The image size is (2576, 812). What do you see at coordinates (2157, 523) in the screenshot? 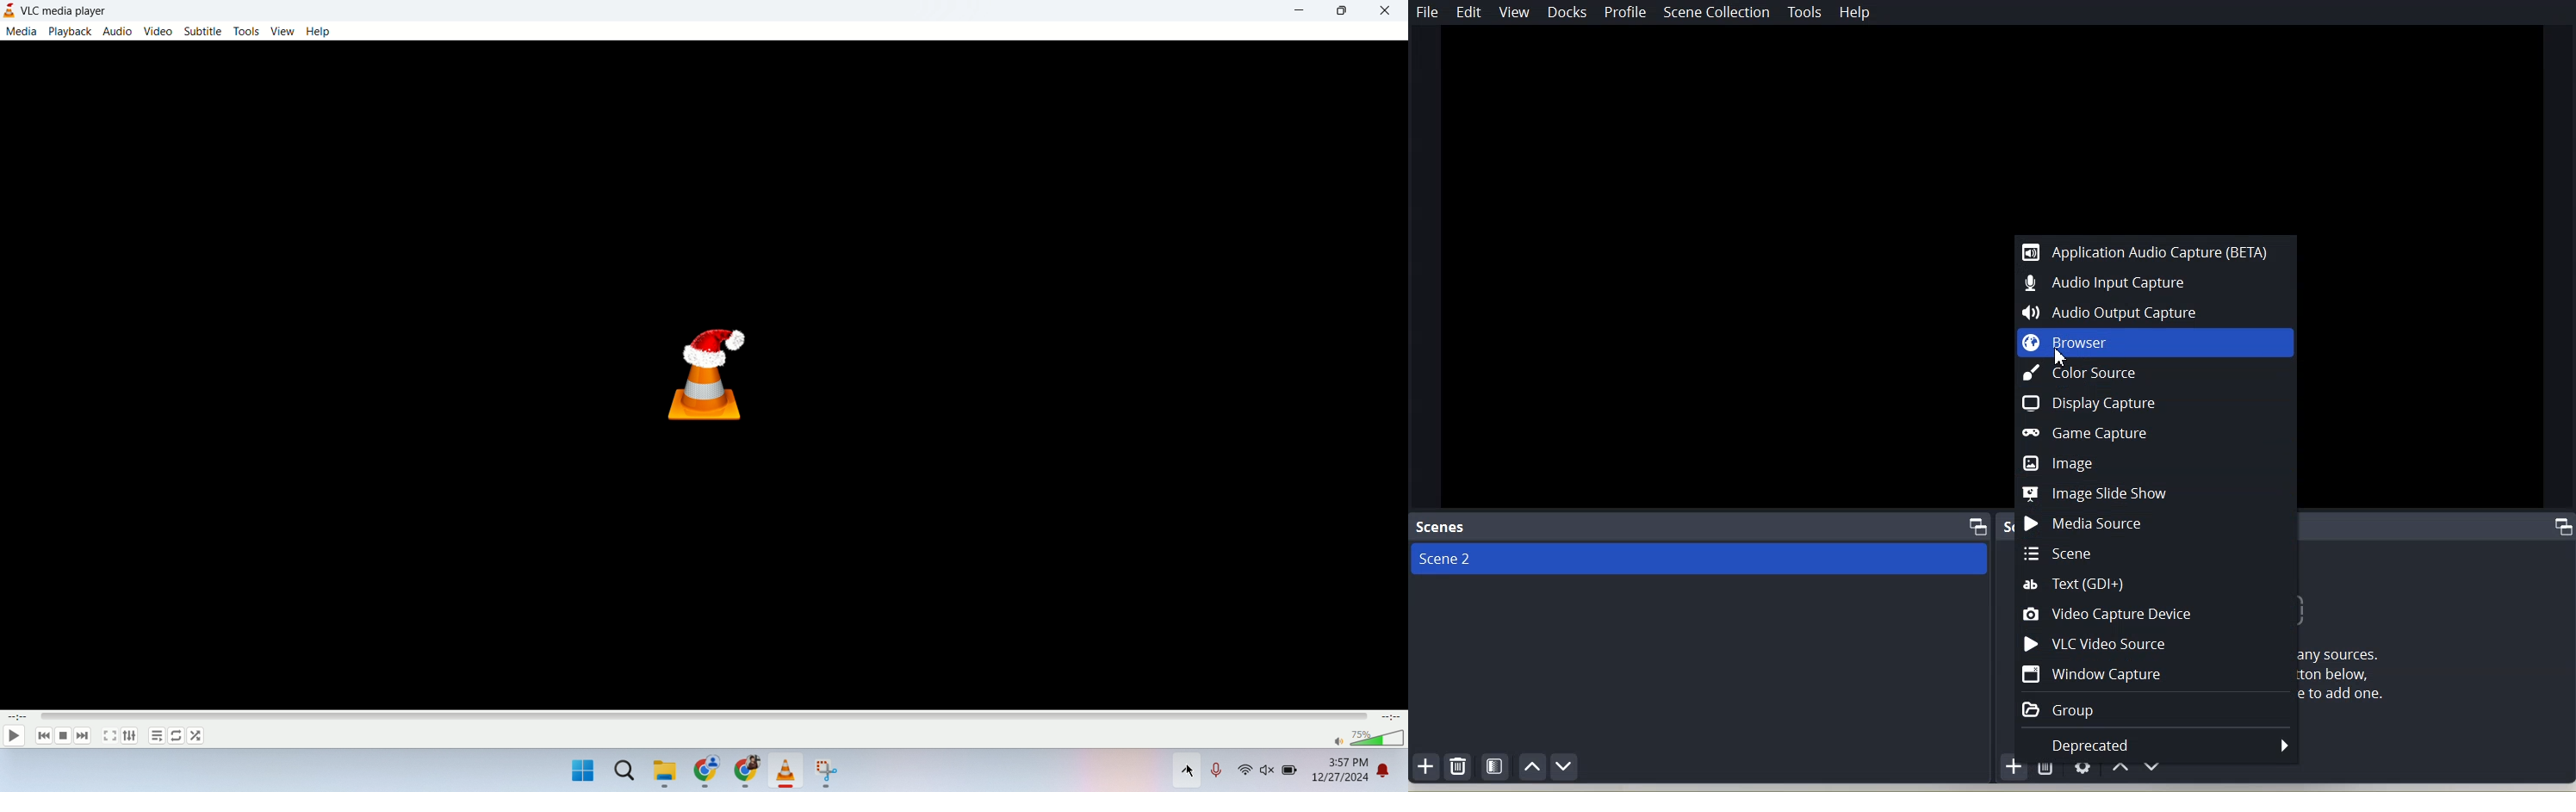
I see `Media Source` at bounding box center [2157, 523].